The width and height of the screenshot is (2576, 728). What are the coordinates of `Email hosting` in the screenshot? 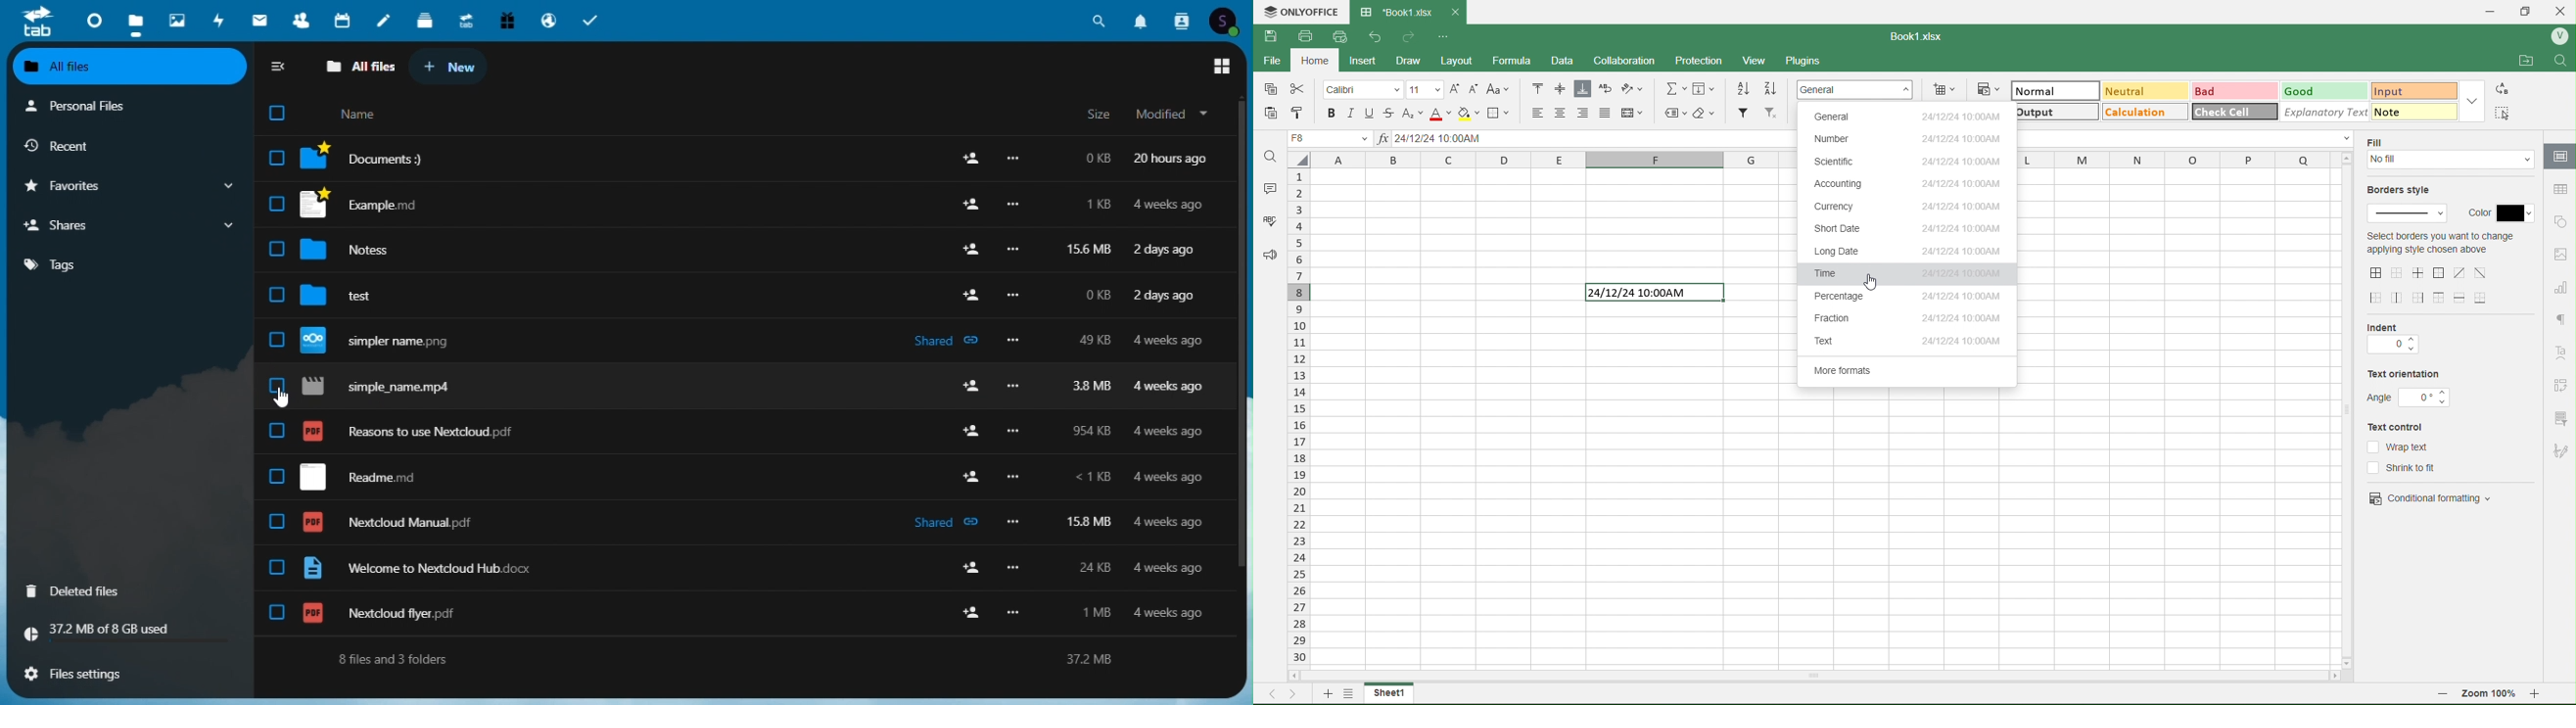 It's located at (547, 20).